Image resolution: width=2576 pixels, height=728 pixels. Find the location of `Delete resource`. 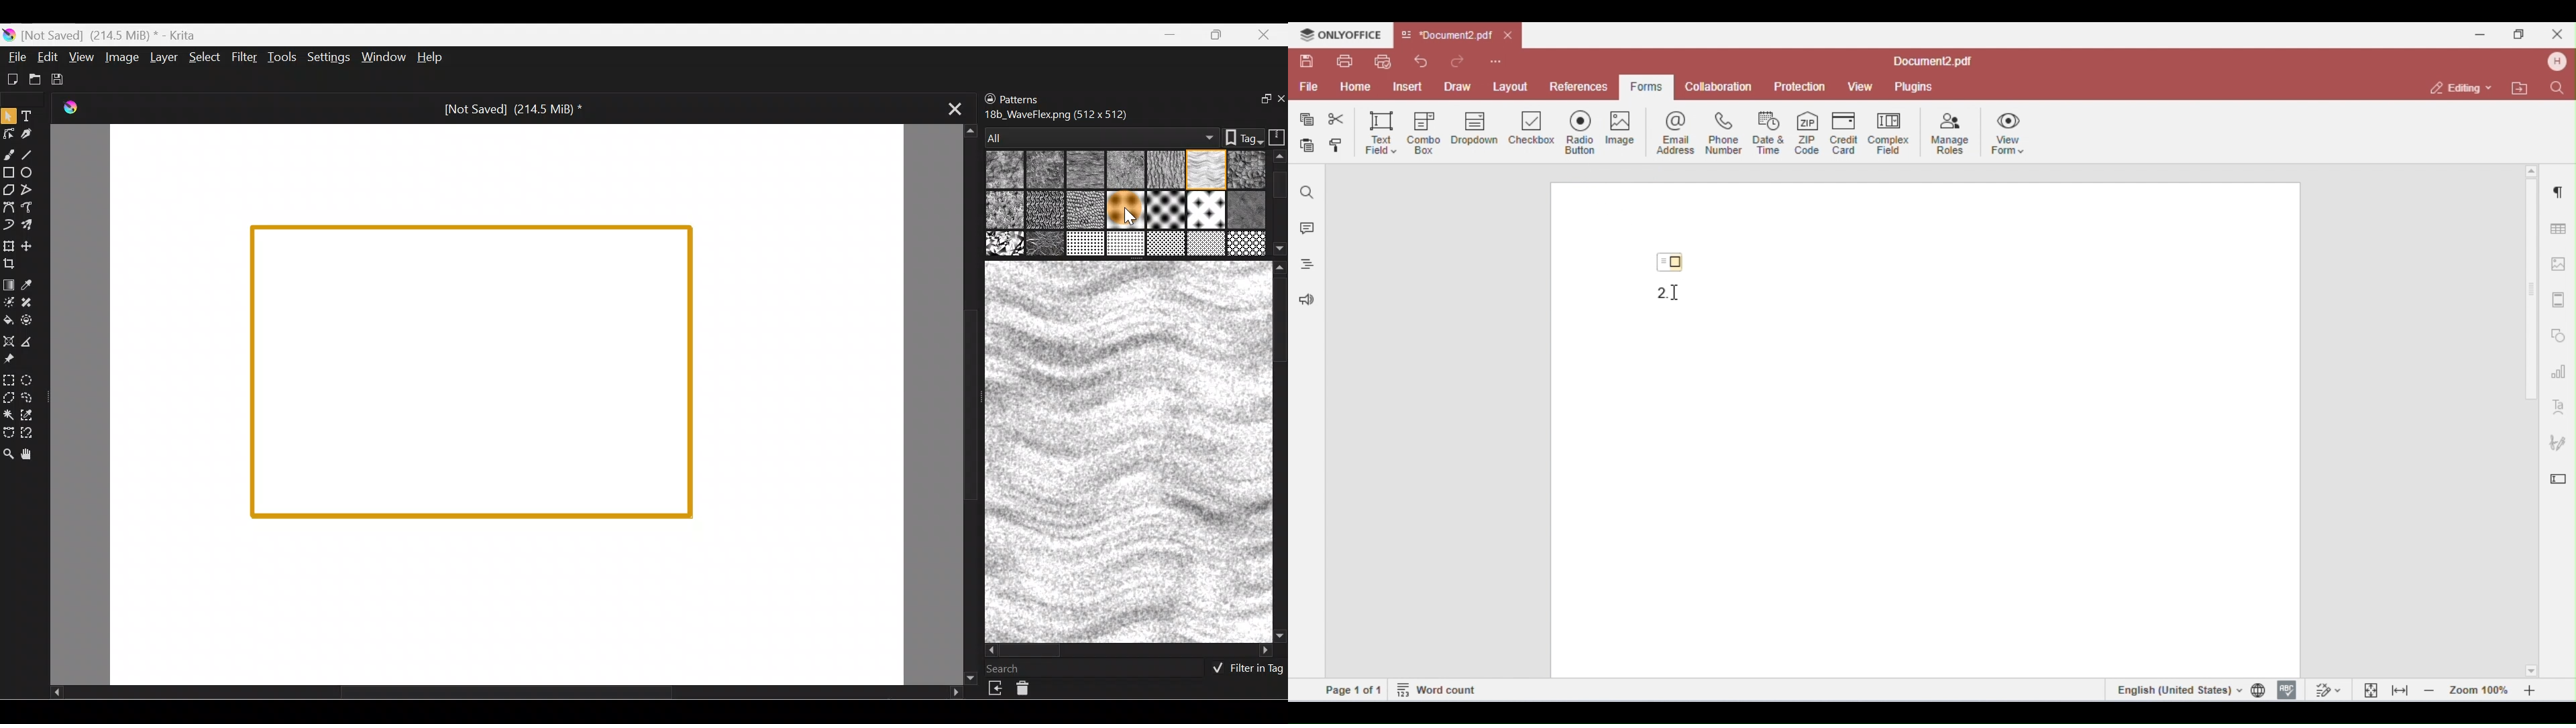

Delete resource is located at coordinates (1030, 691).